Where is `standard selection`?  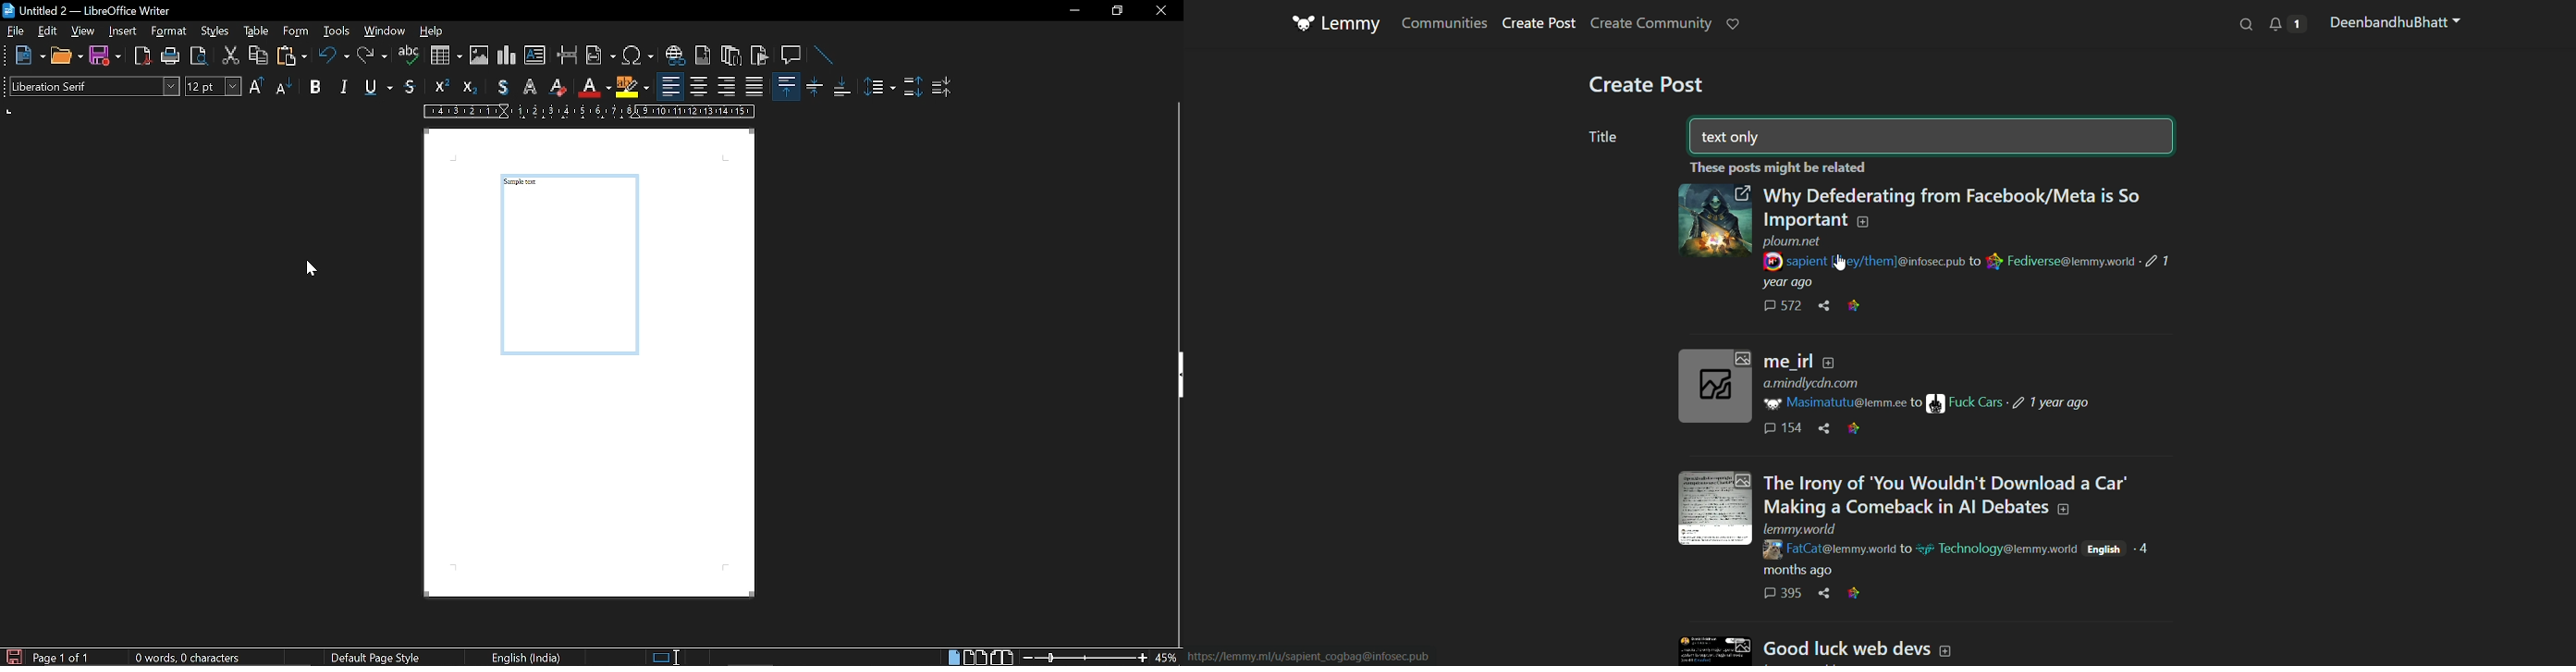
standard selection is located at coordinates (668, 657).